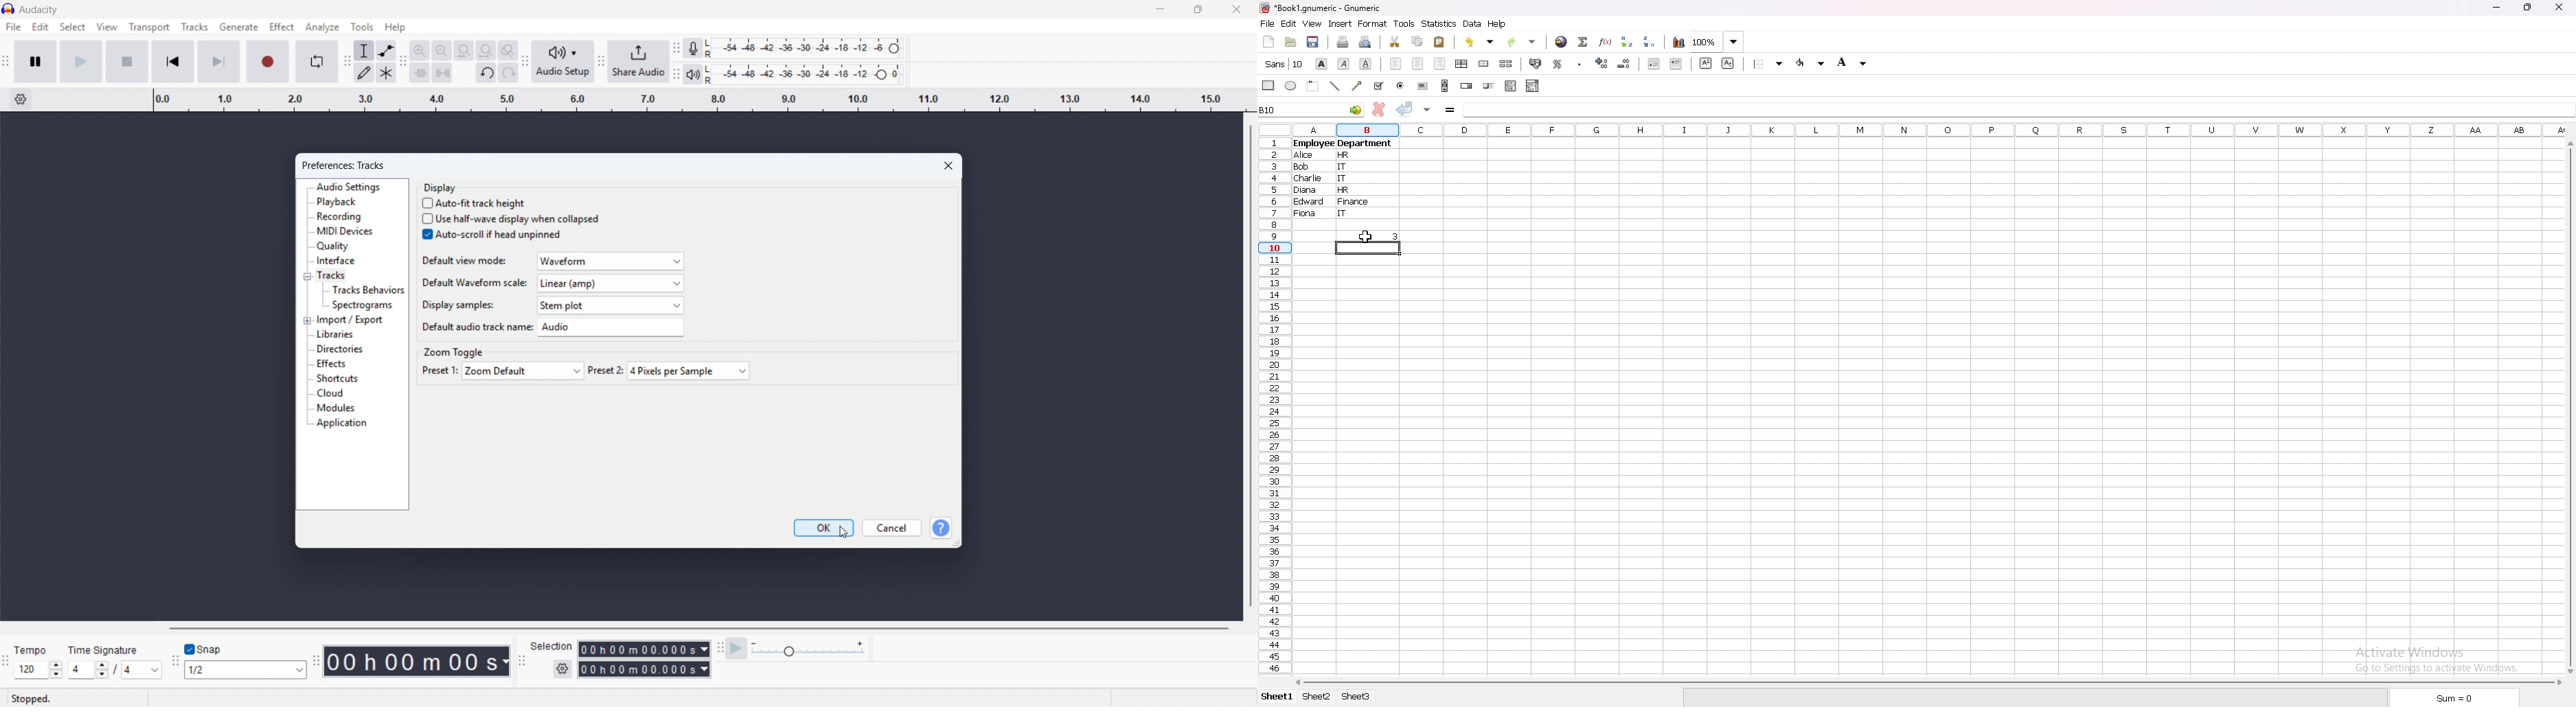 The height and width of the screenshot is (728, 2576). I want to click on set tempo, so click(38, 661).